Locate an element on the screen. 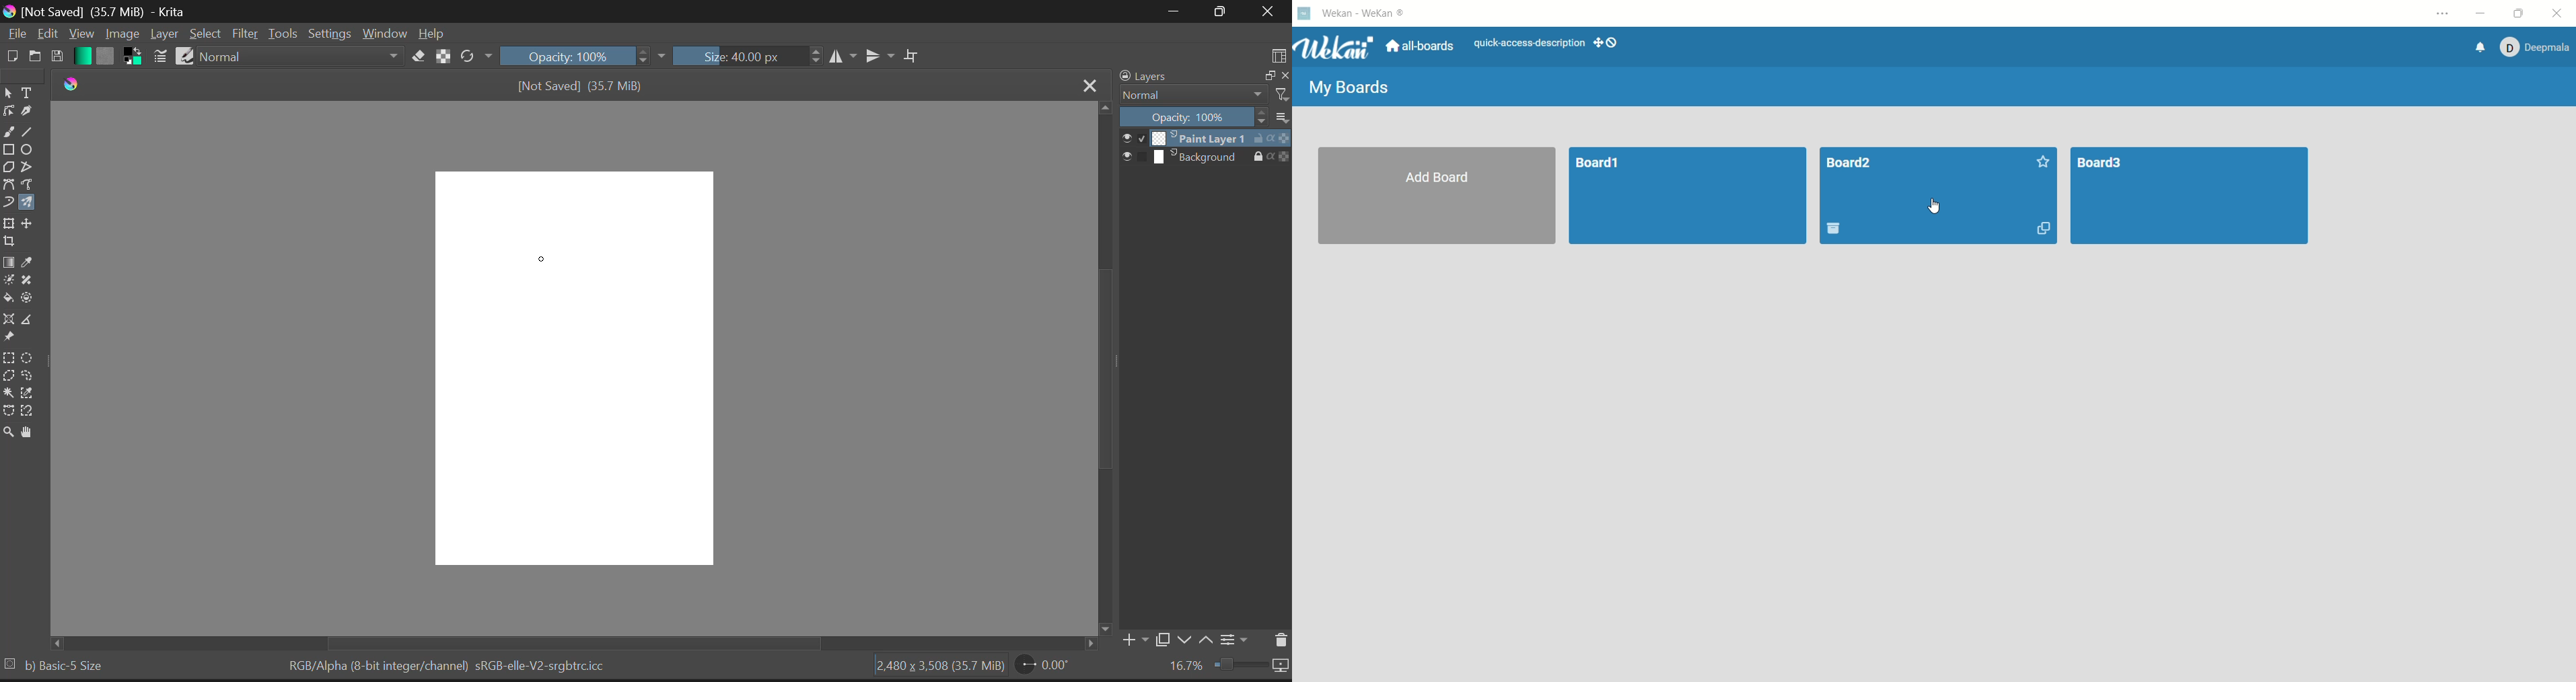  Lock Al is located at coordinates (441, 56).